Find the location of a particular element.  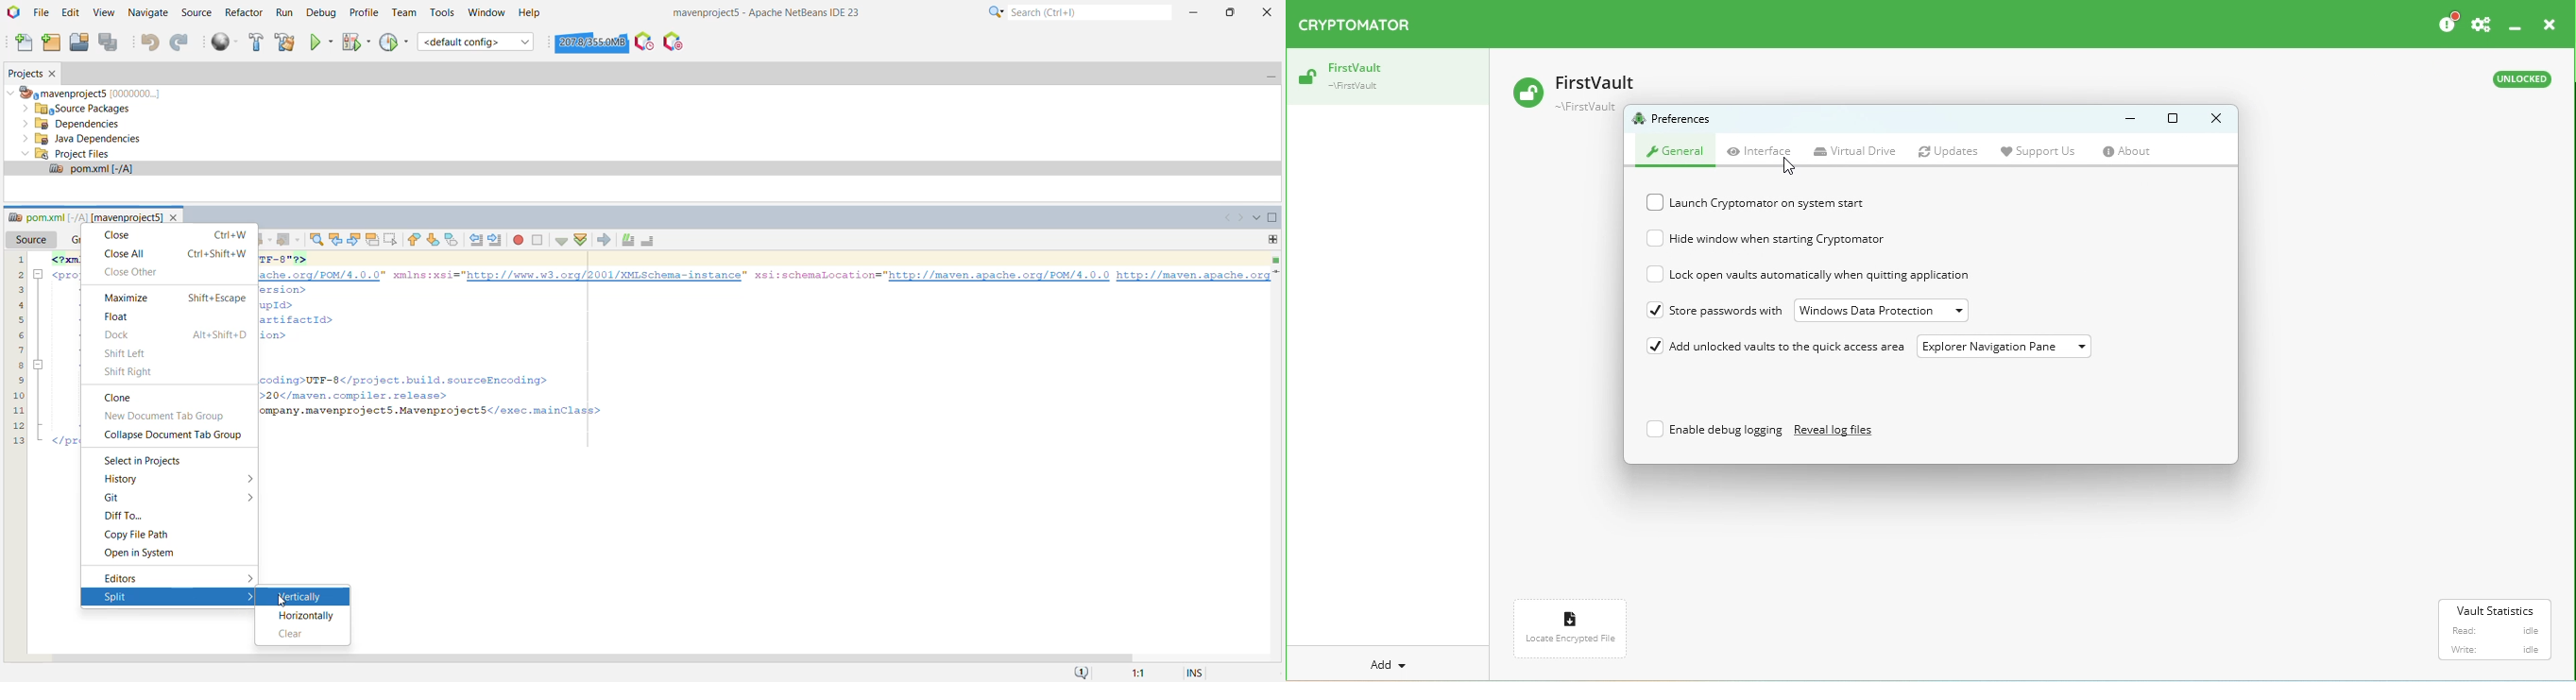

cursor is located at coordinates (281, 601).